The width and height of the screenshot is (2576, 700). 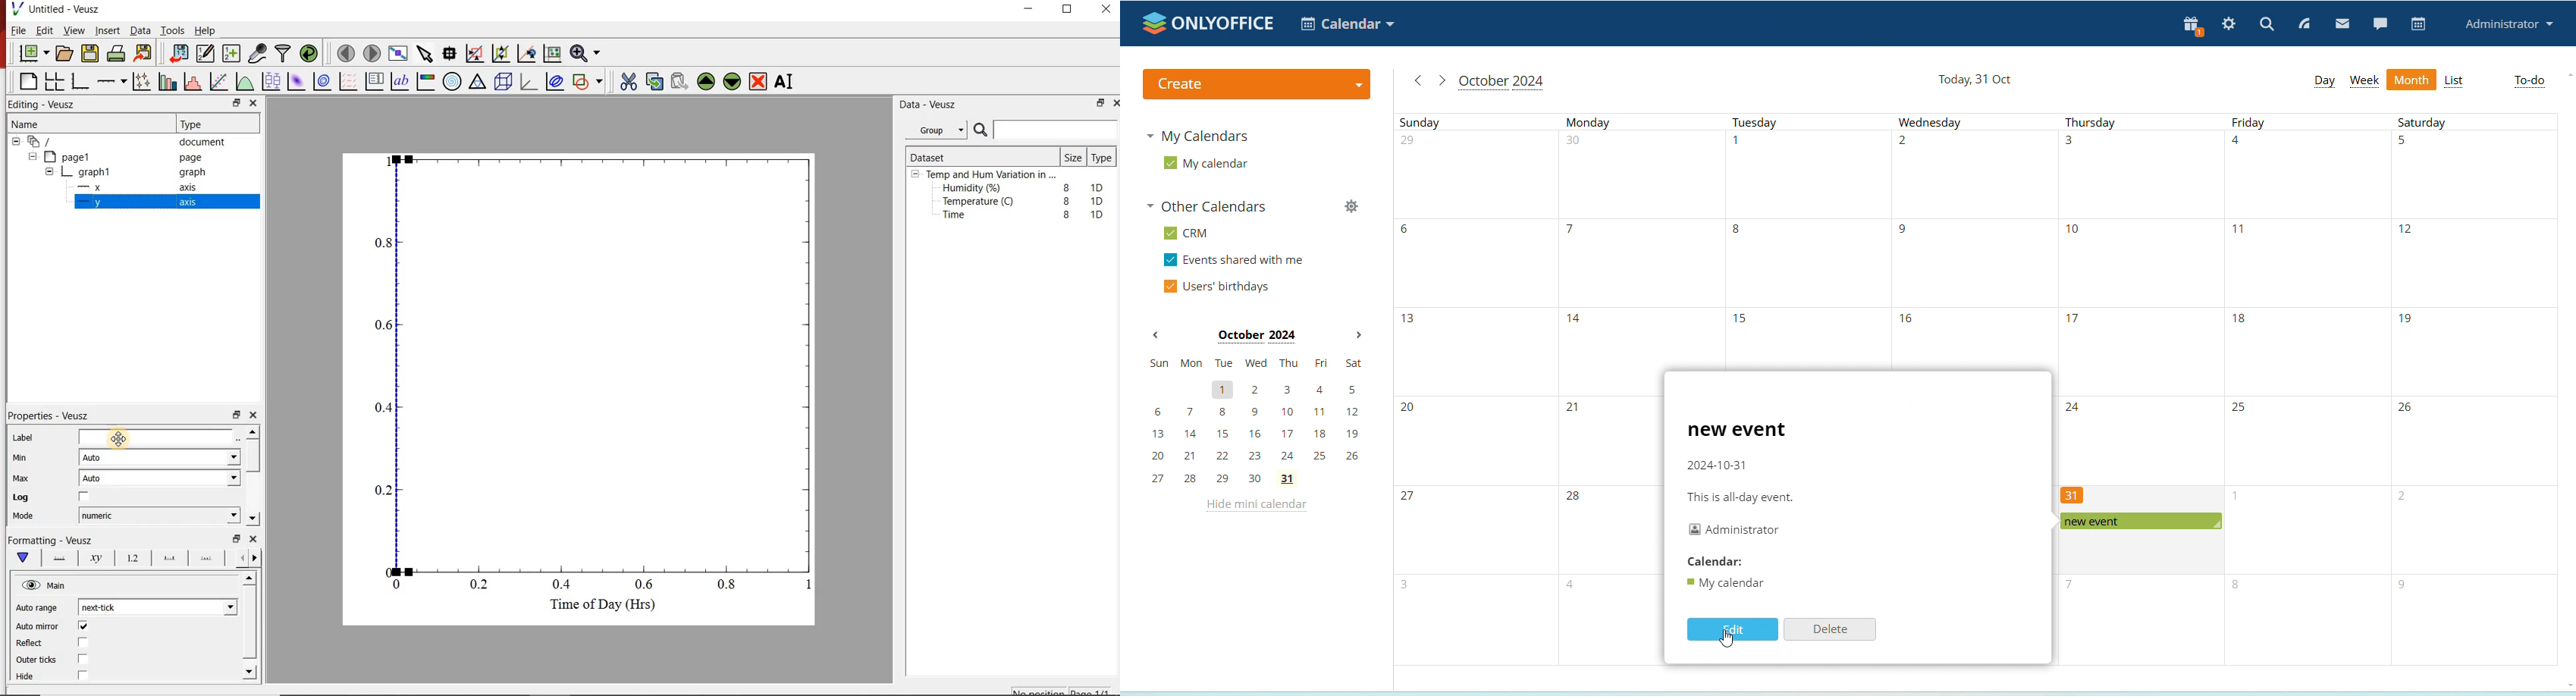 What do you see at coordinates (386, 160) in the screenshot?
I see `1` at bounding box center [386, 160].